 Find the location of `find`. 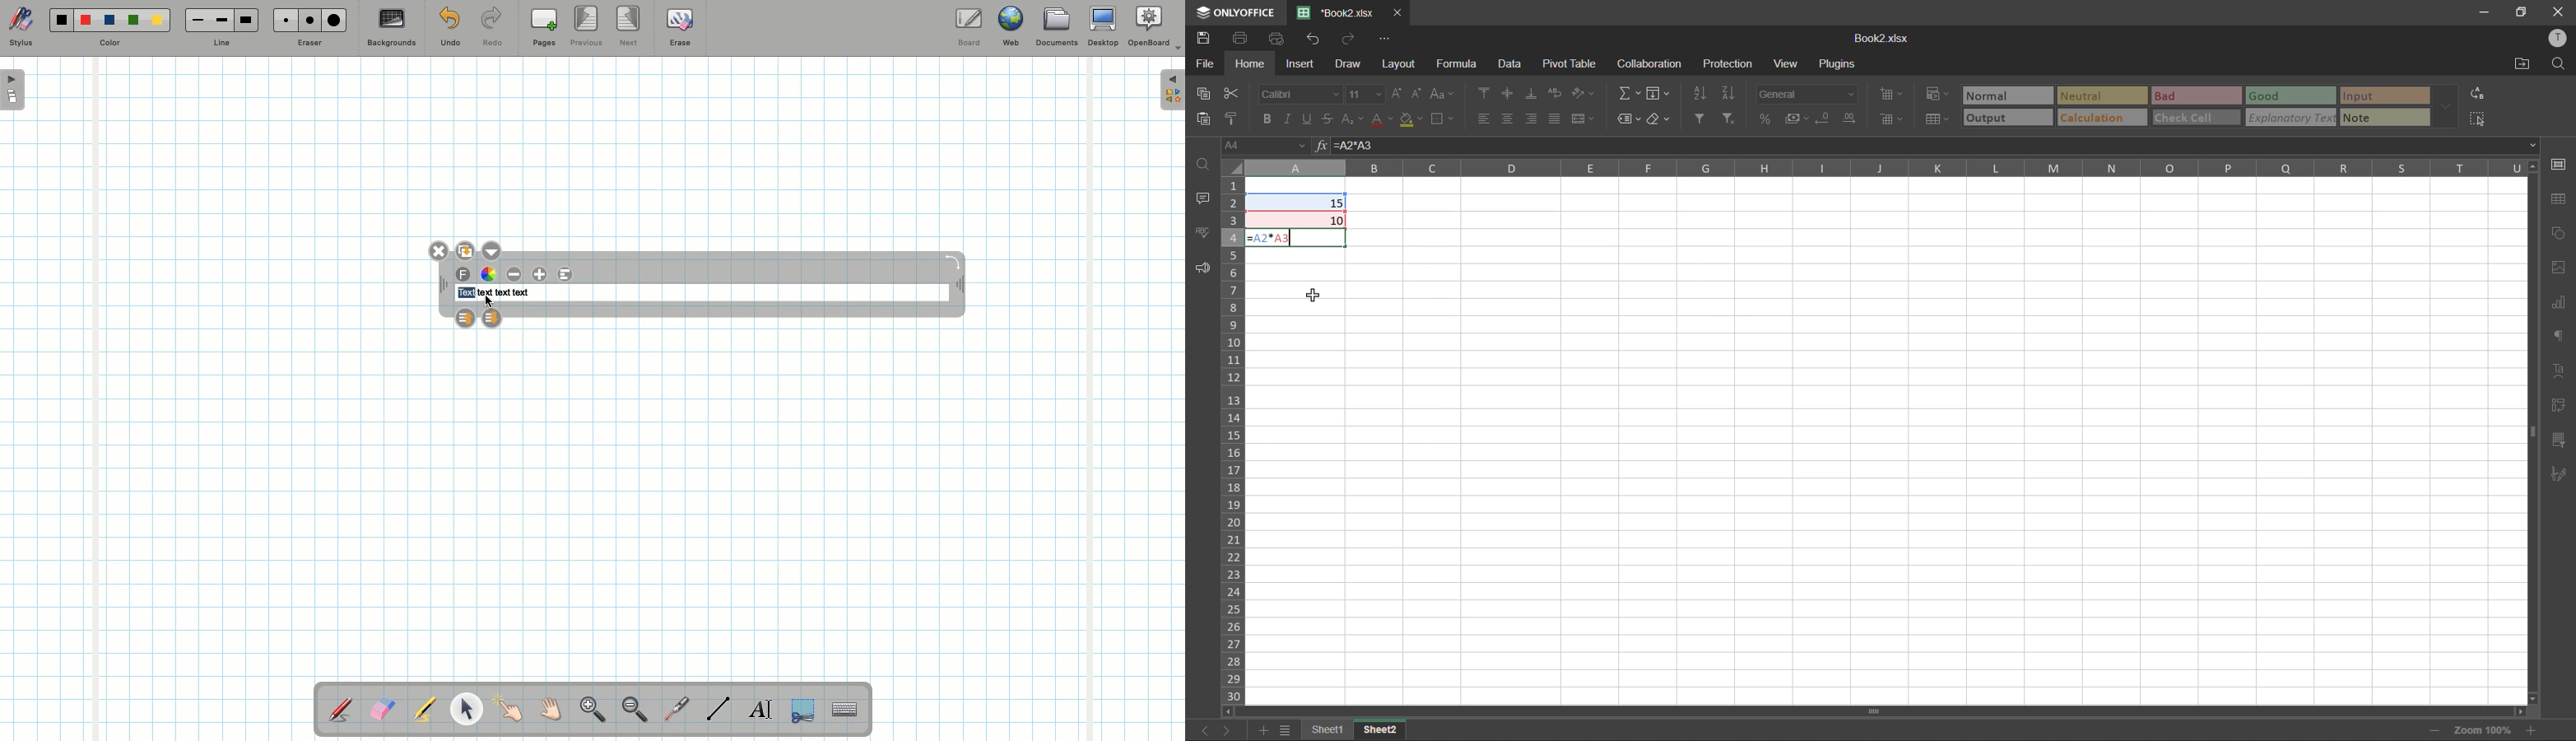

find is located at coordinates (2559, 62).